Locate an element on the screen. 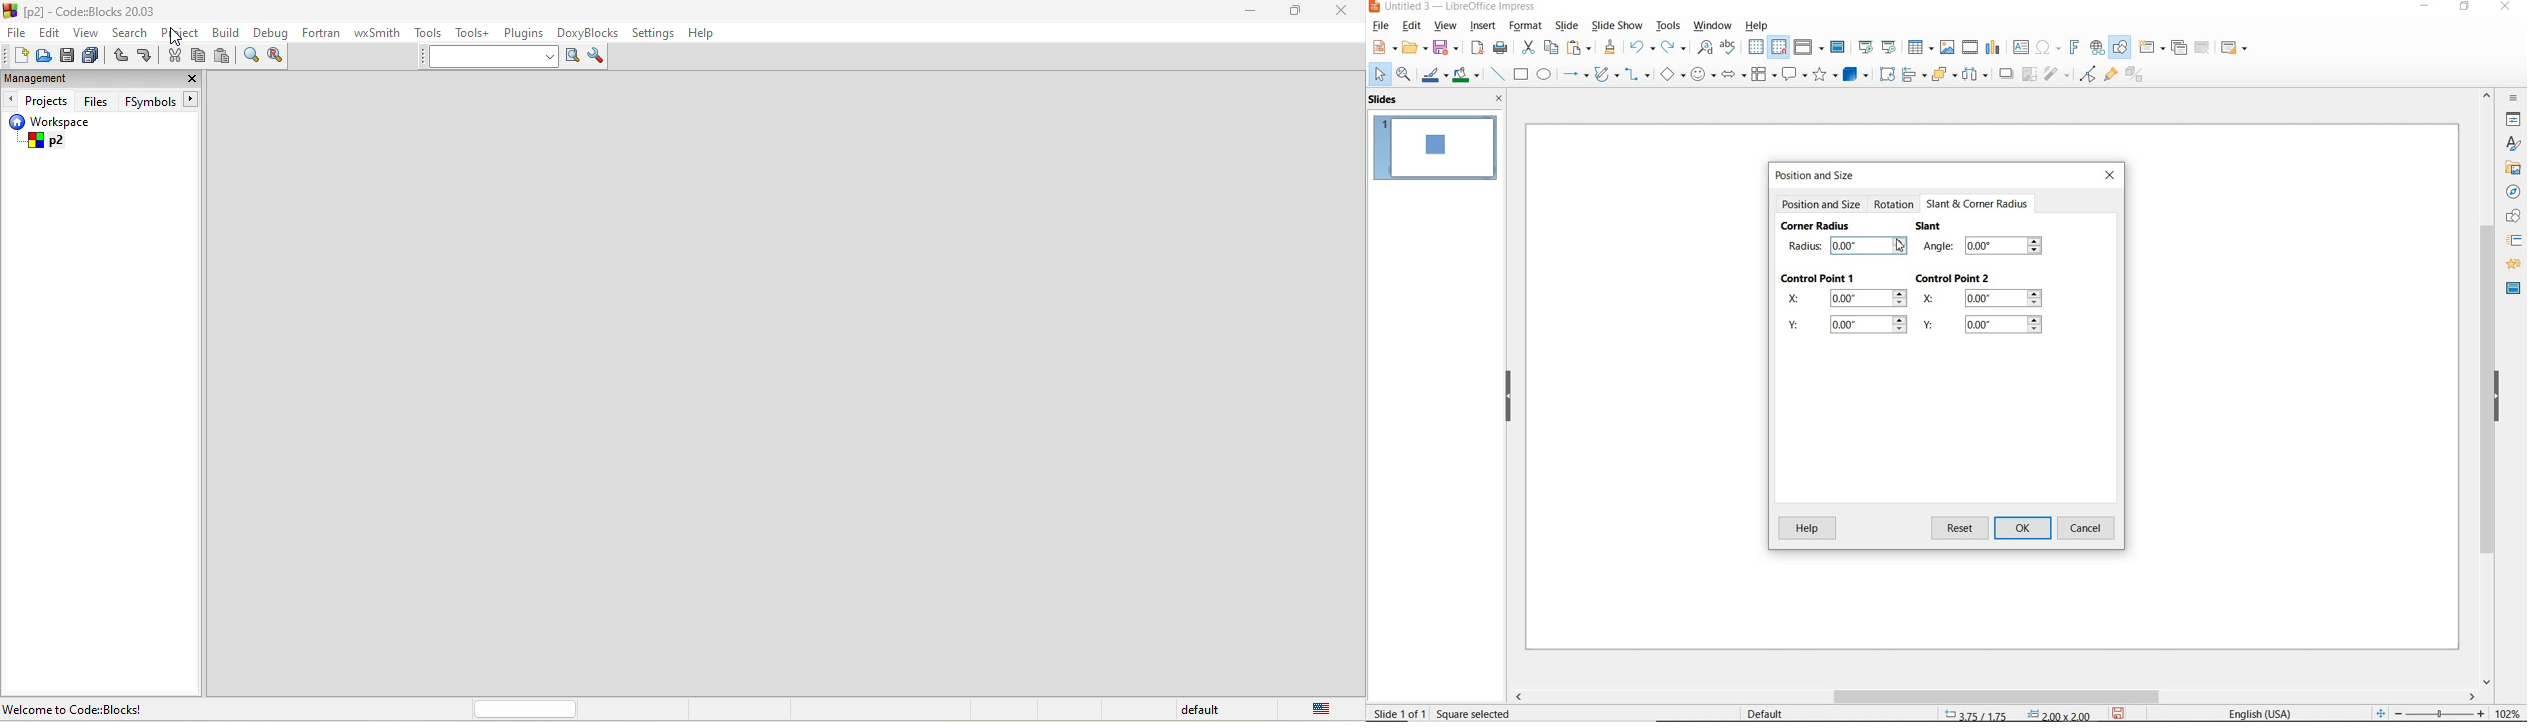 The height and width of the screenshot is (728, 2548). slide show is located at coordinates (1618, 26).